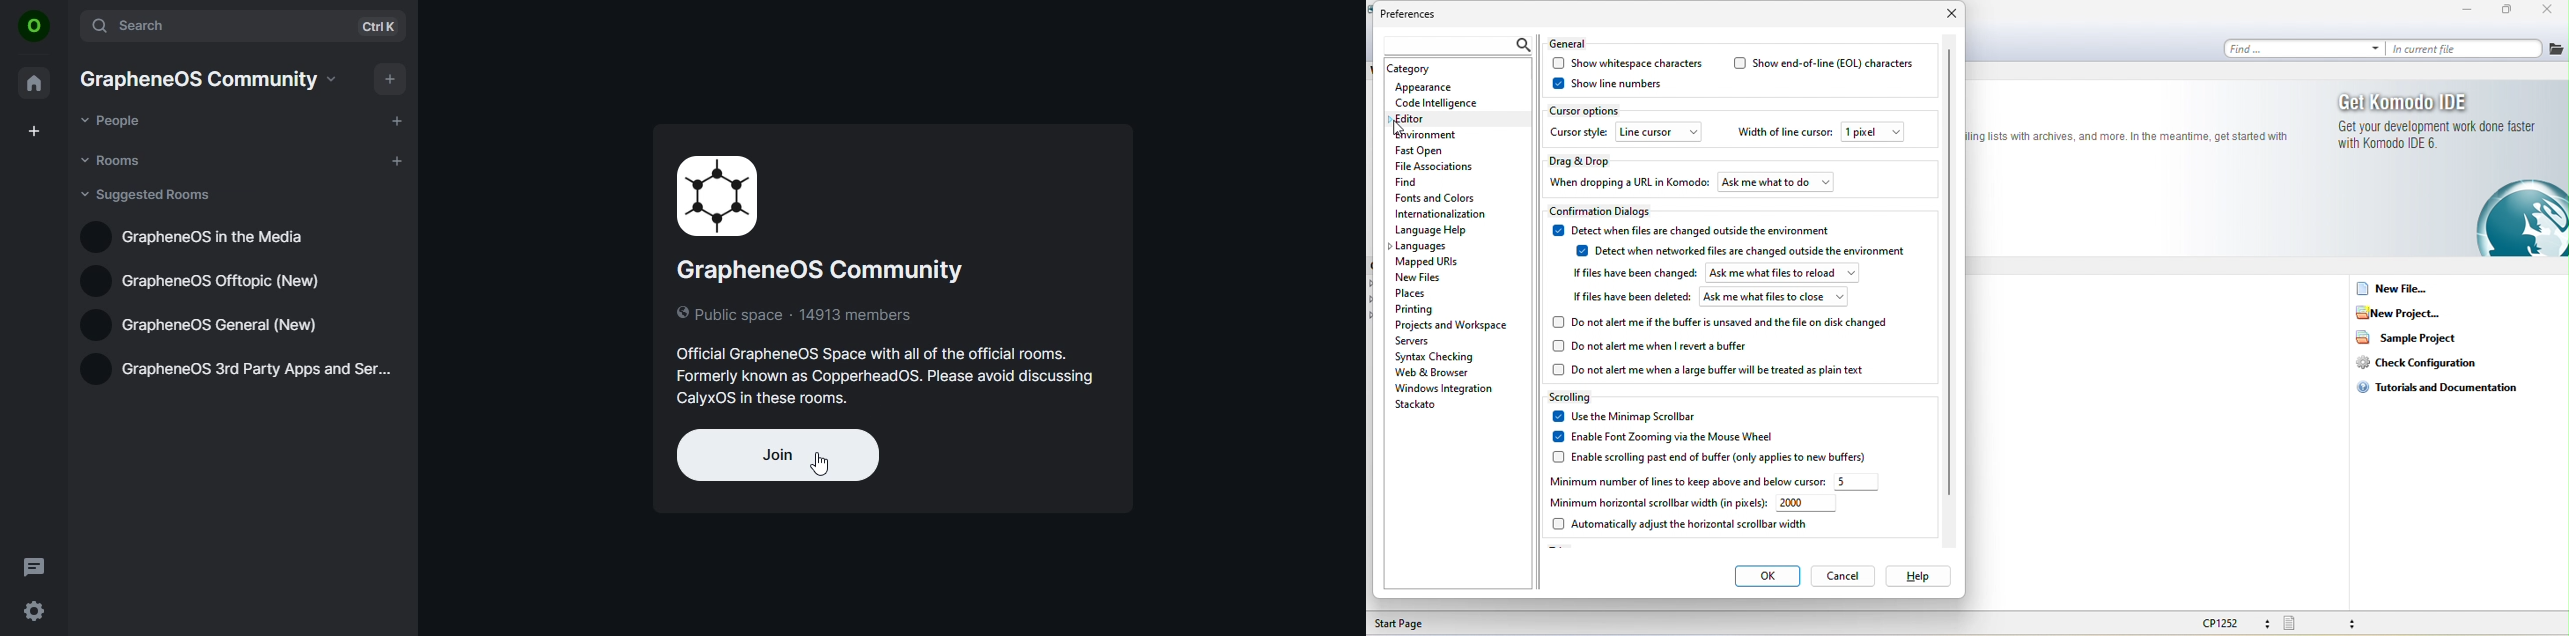 The image size is (2576, 644). I want to click on stackato, so click(1419, 405).